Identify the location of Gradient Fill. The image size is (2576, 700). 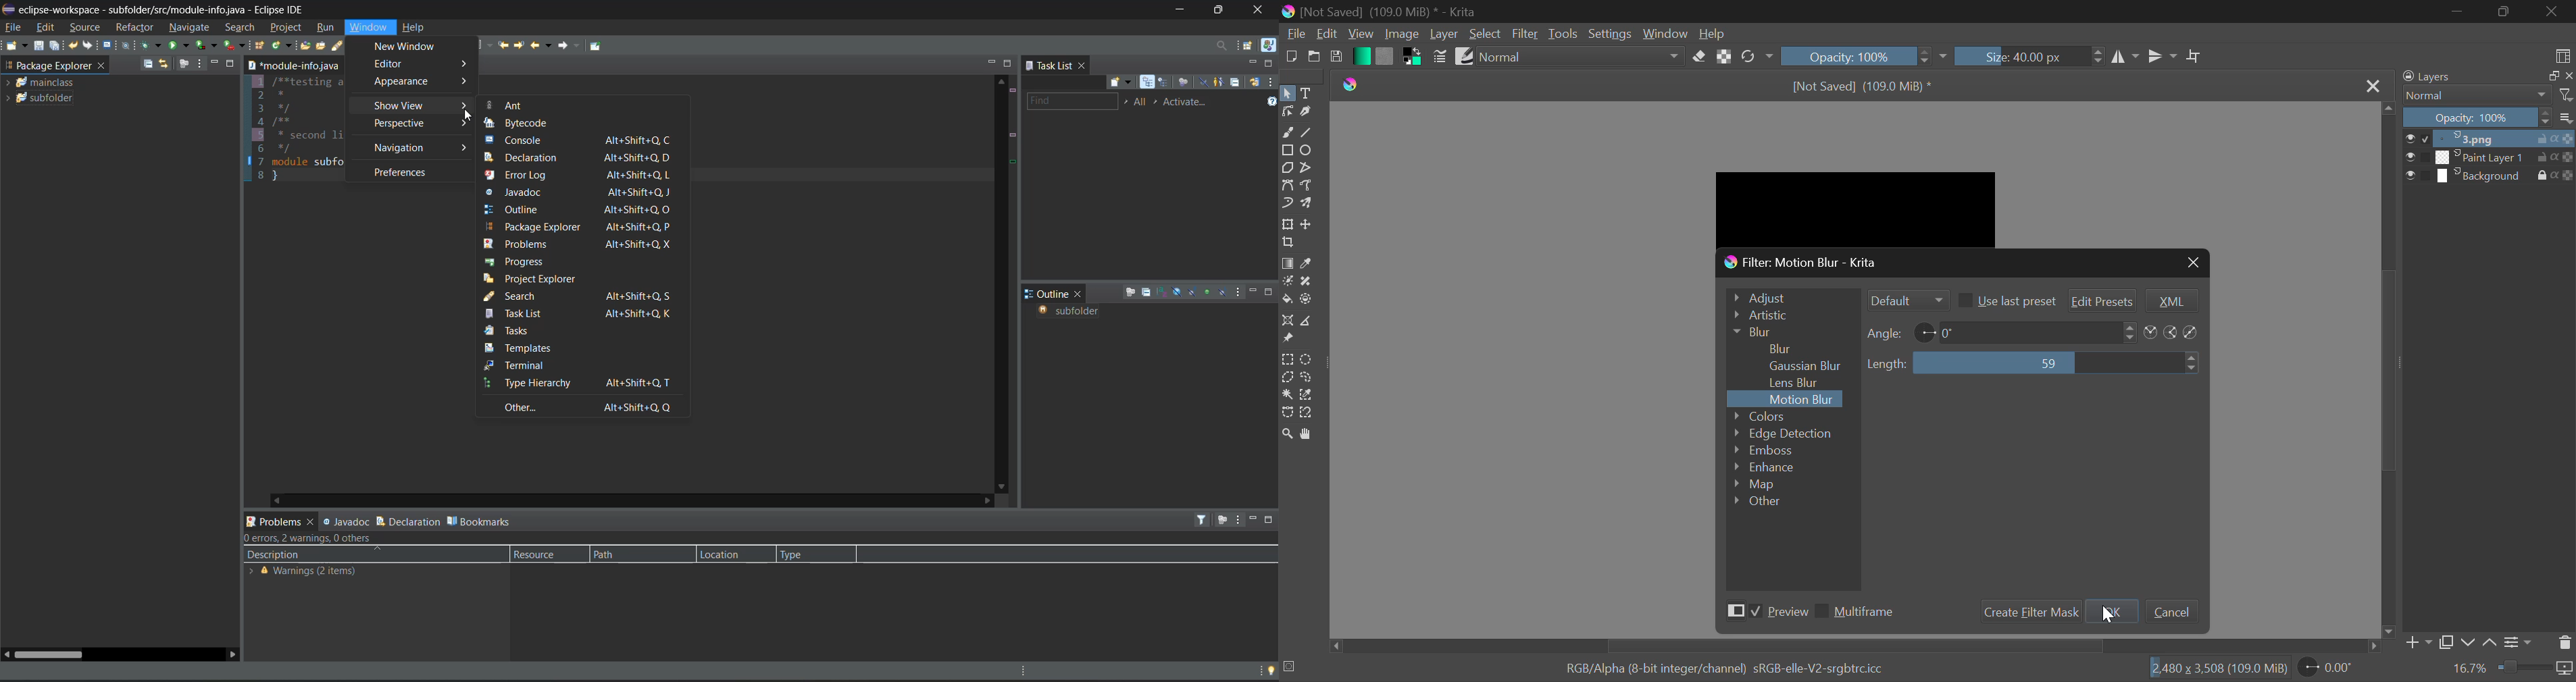
(1287, 263).